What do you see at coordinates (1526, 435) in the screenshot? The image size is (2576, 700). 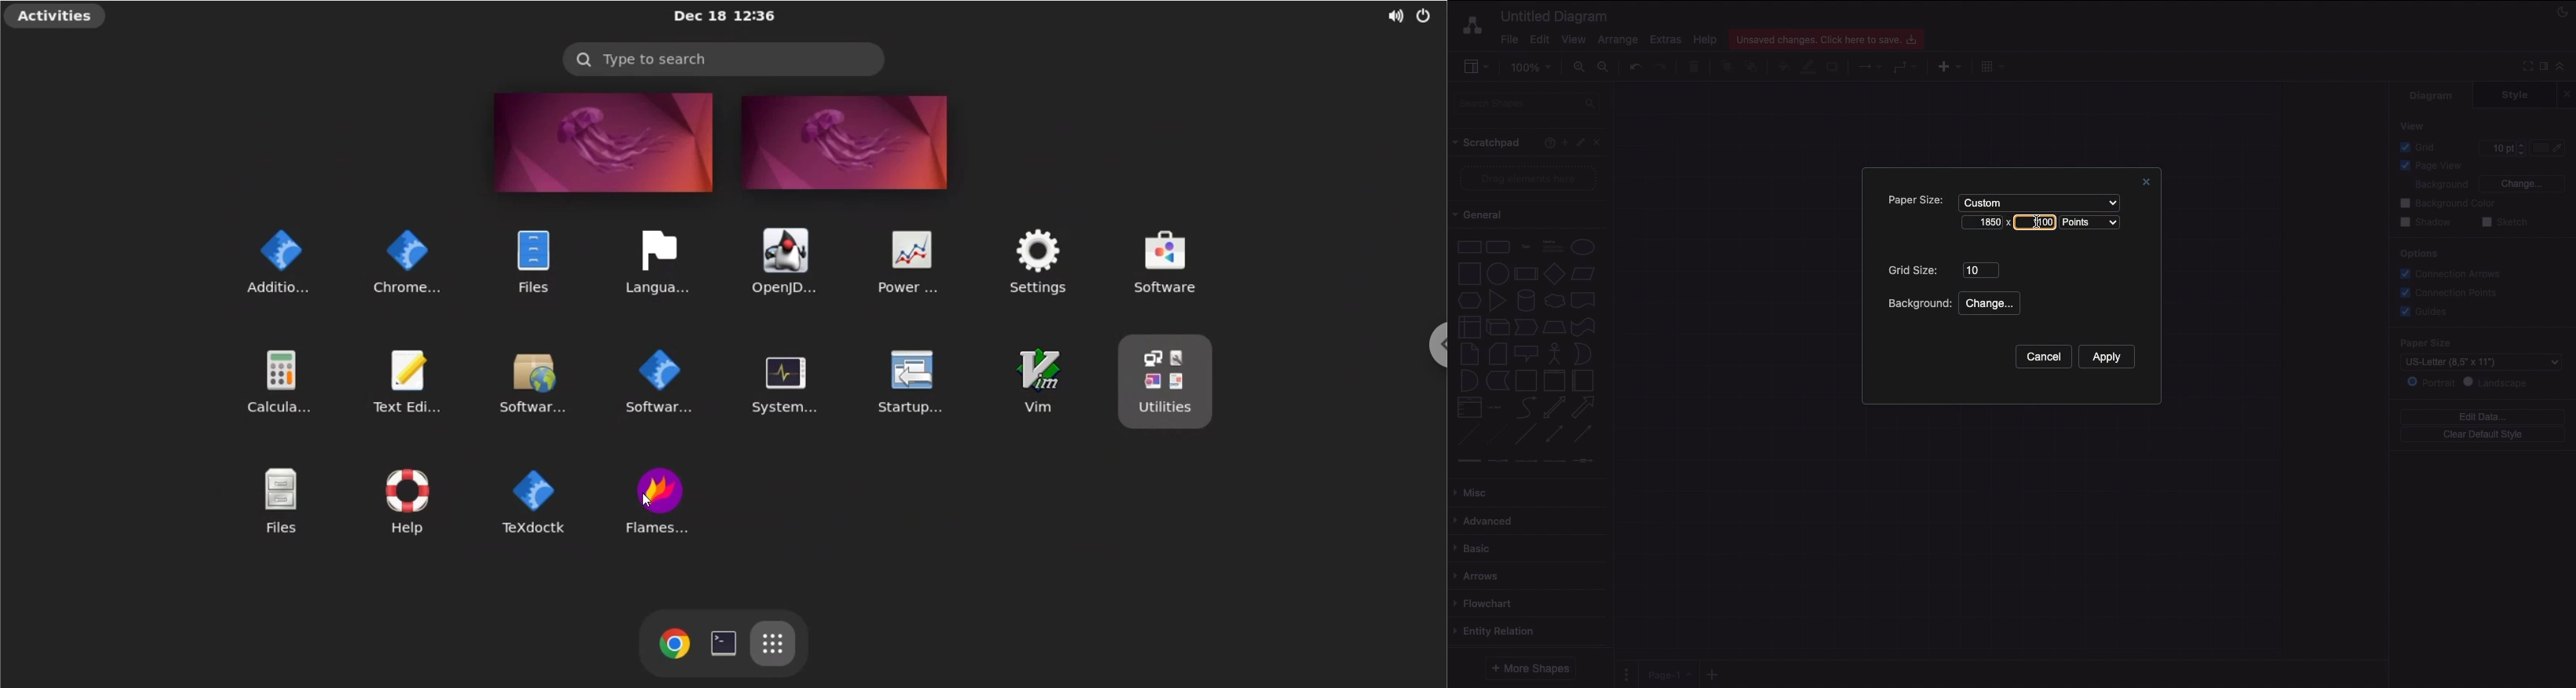 I see `Line` at bounding box center [1526, 435].